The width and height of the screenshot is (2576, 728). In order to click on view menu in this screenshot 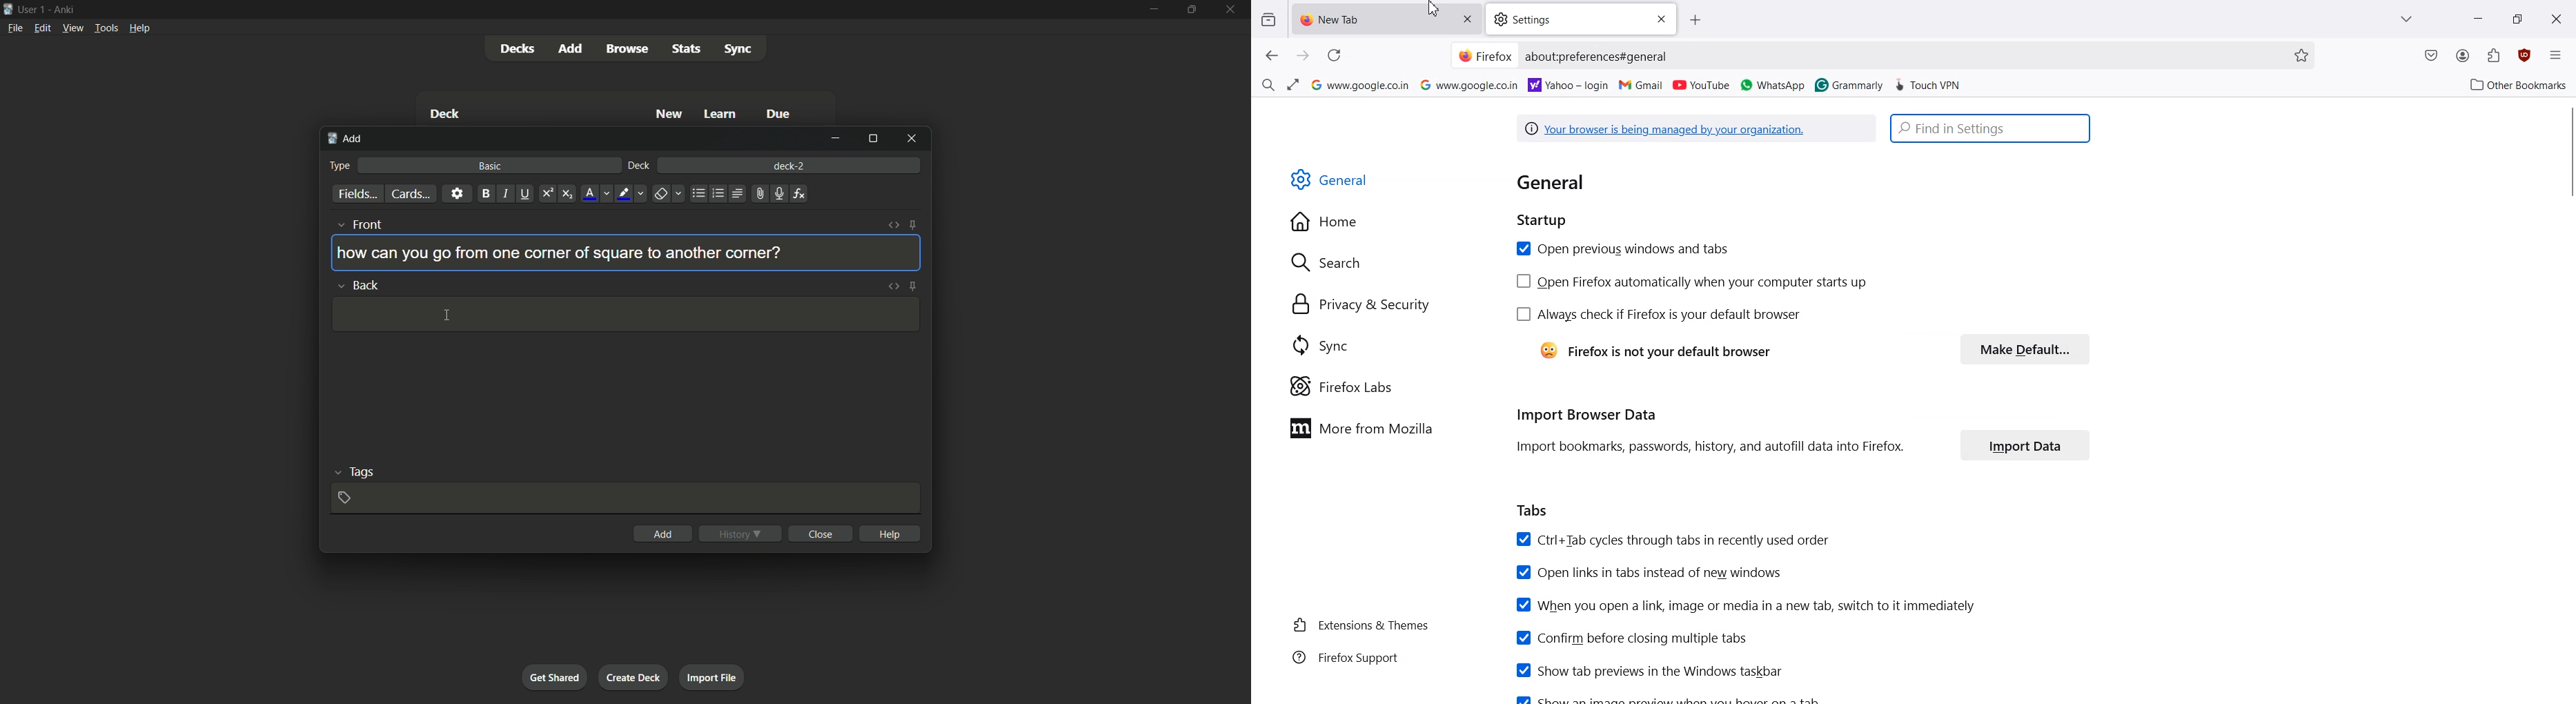, I will do `click(72, 28)`.